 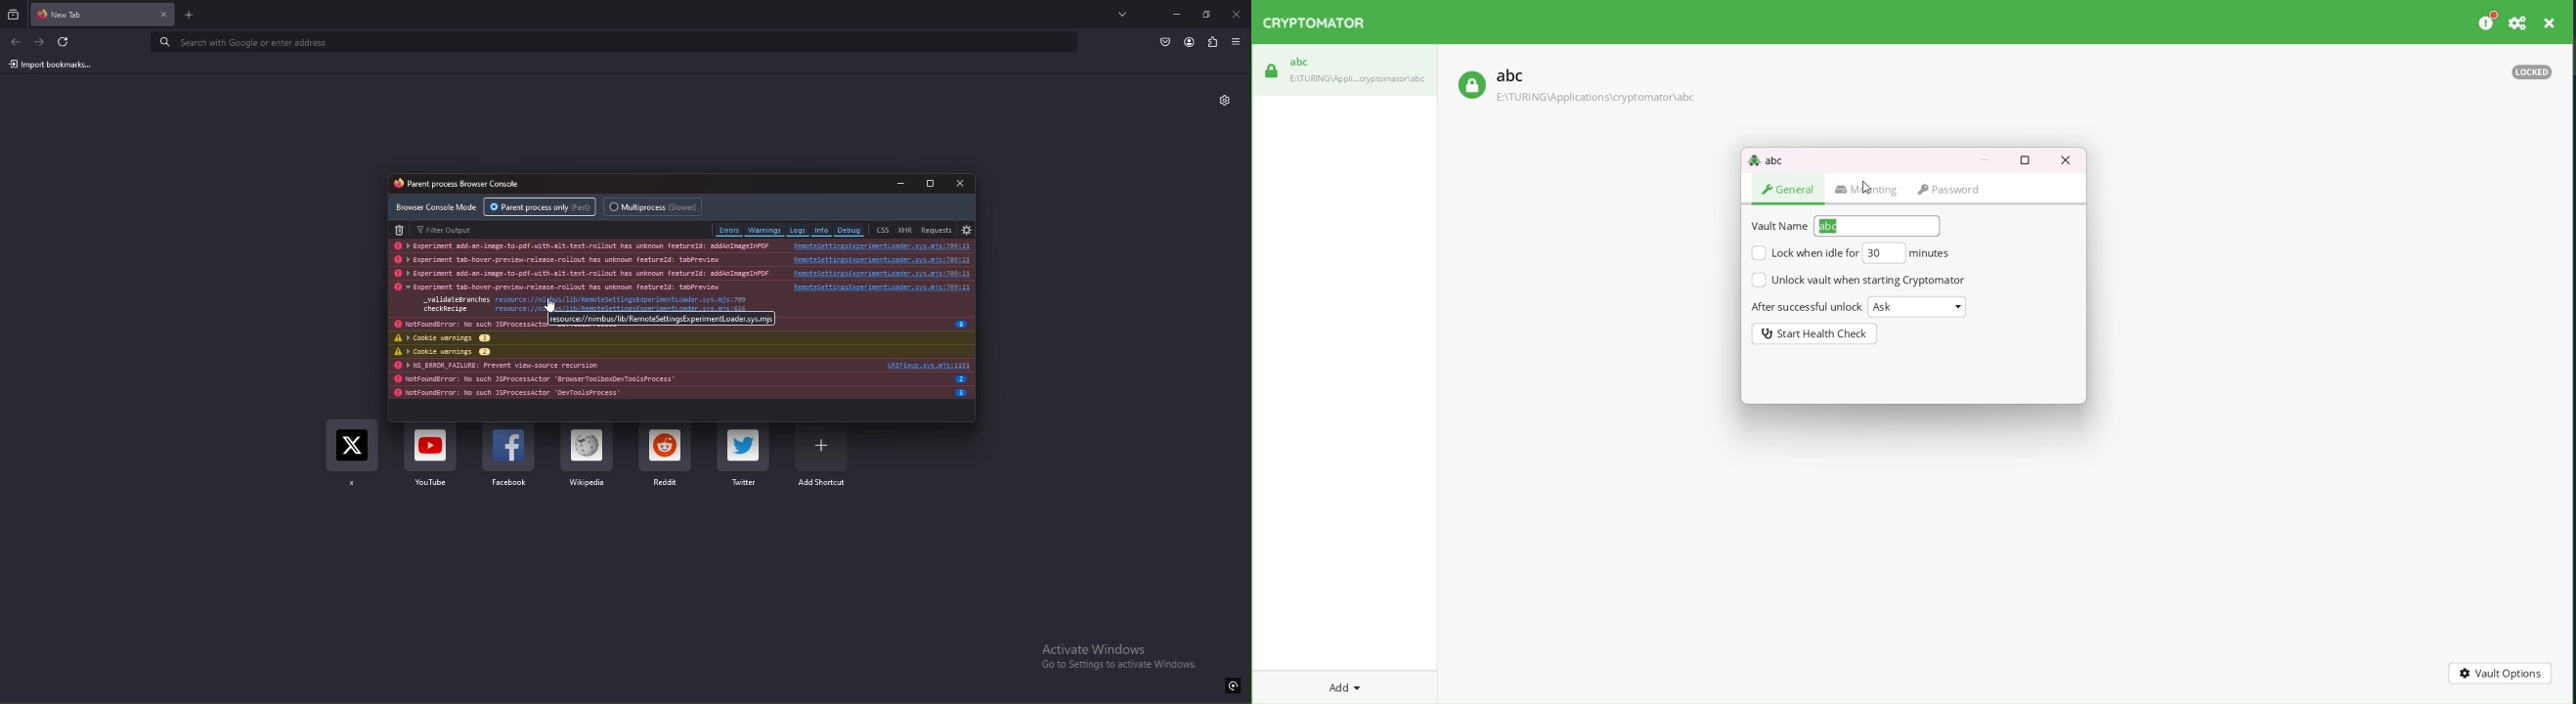 I want to click on text, so click(x=1118, y=656).